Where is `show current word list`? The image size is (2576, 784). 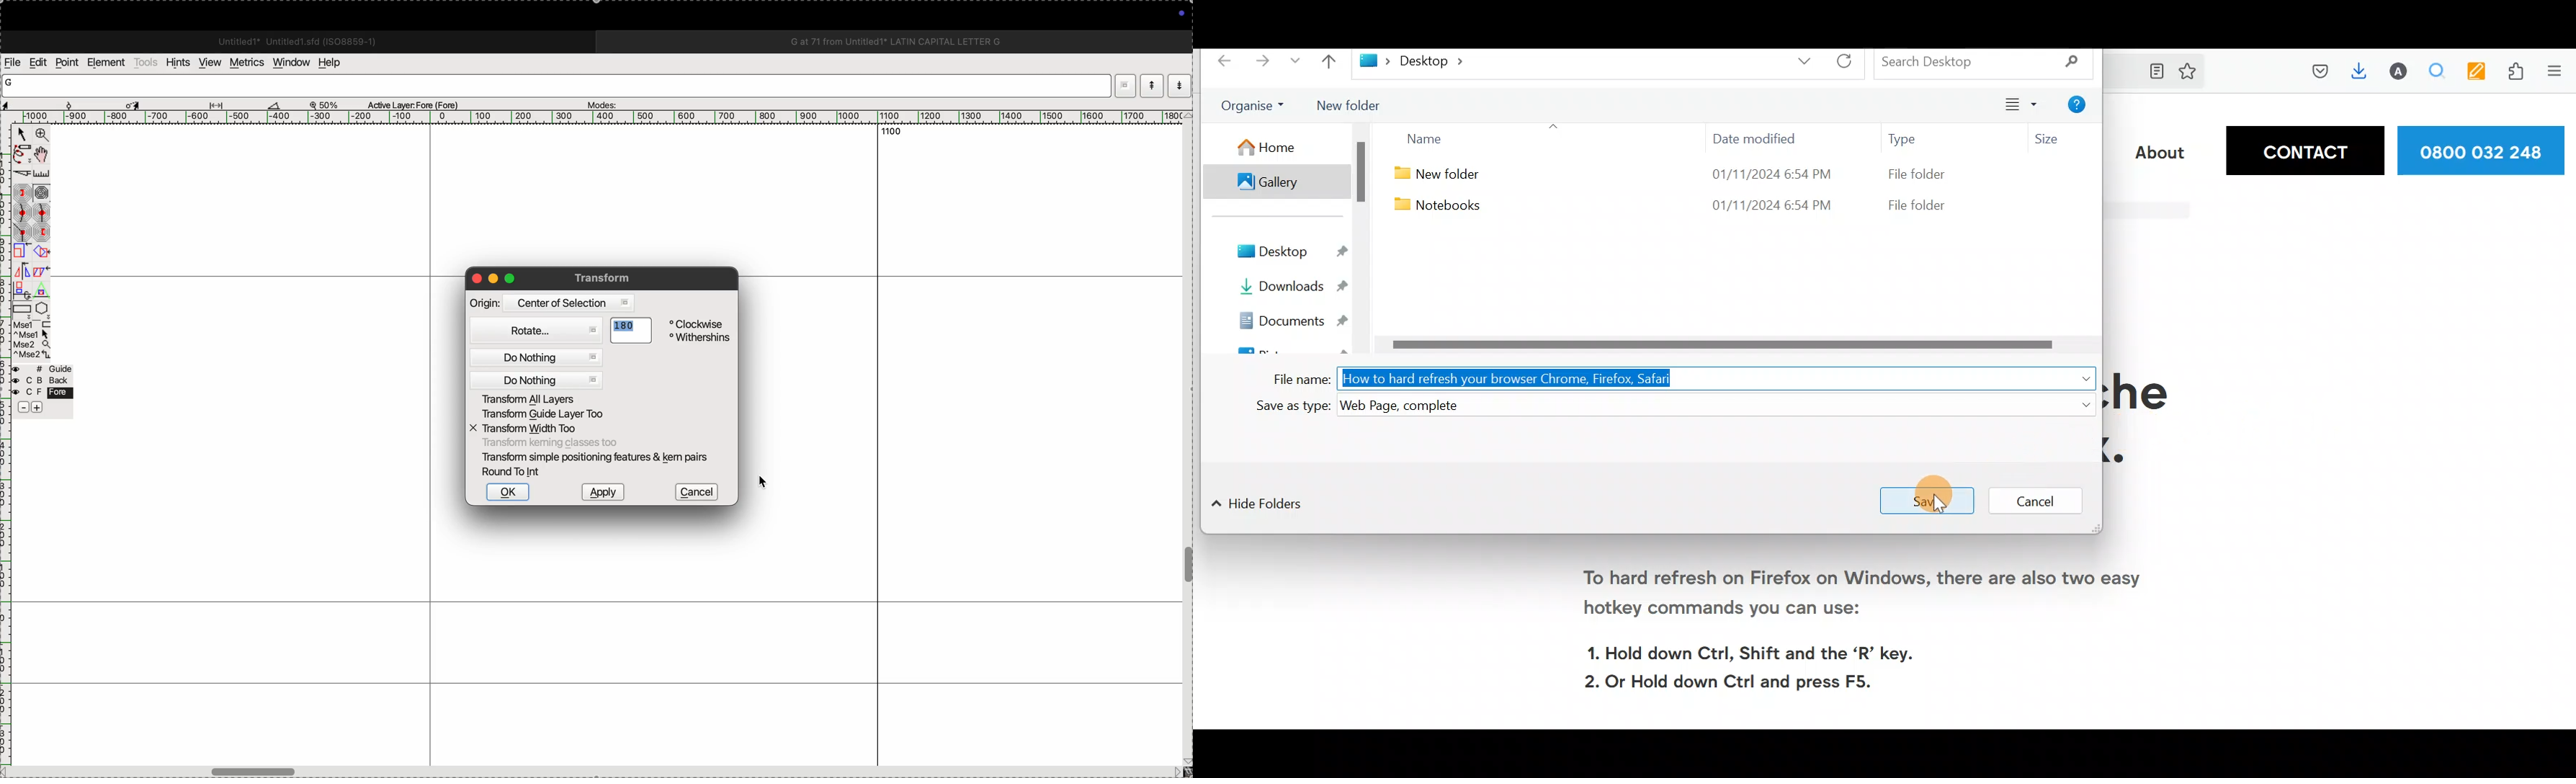
show current word list is located at coordinates (1152, 85).